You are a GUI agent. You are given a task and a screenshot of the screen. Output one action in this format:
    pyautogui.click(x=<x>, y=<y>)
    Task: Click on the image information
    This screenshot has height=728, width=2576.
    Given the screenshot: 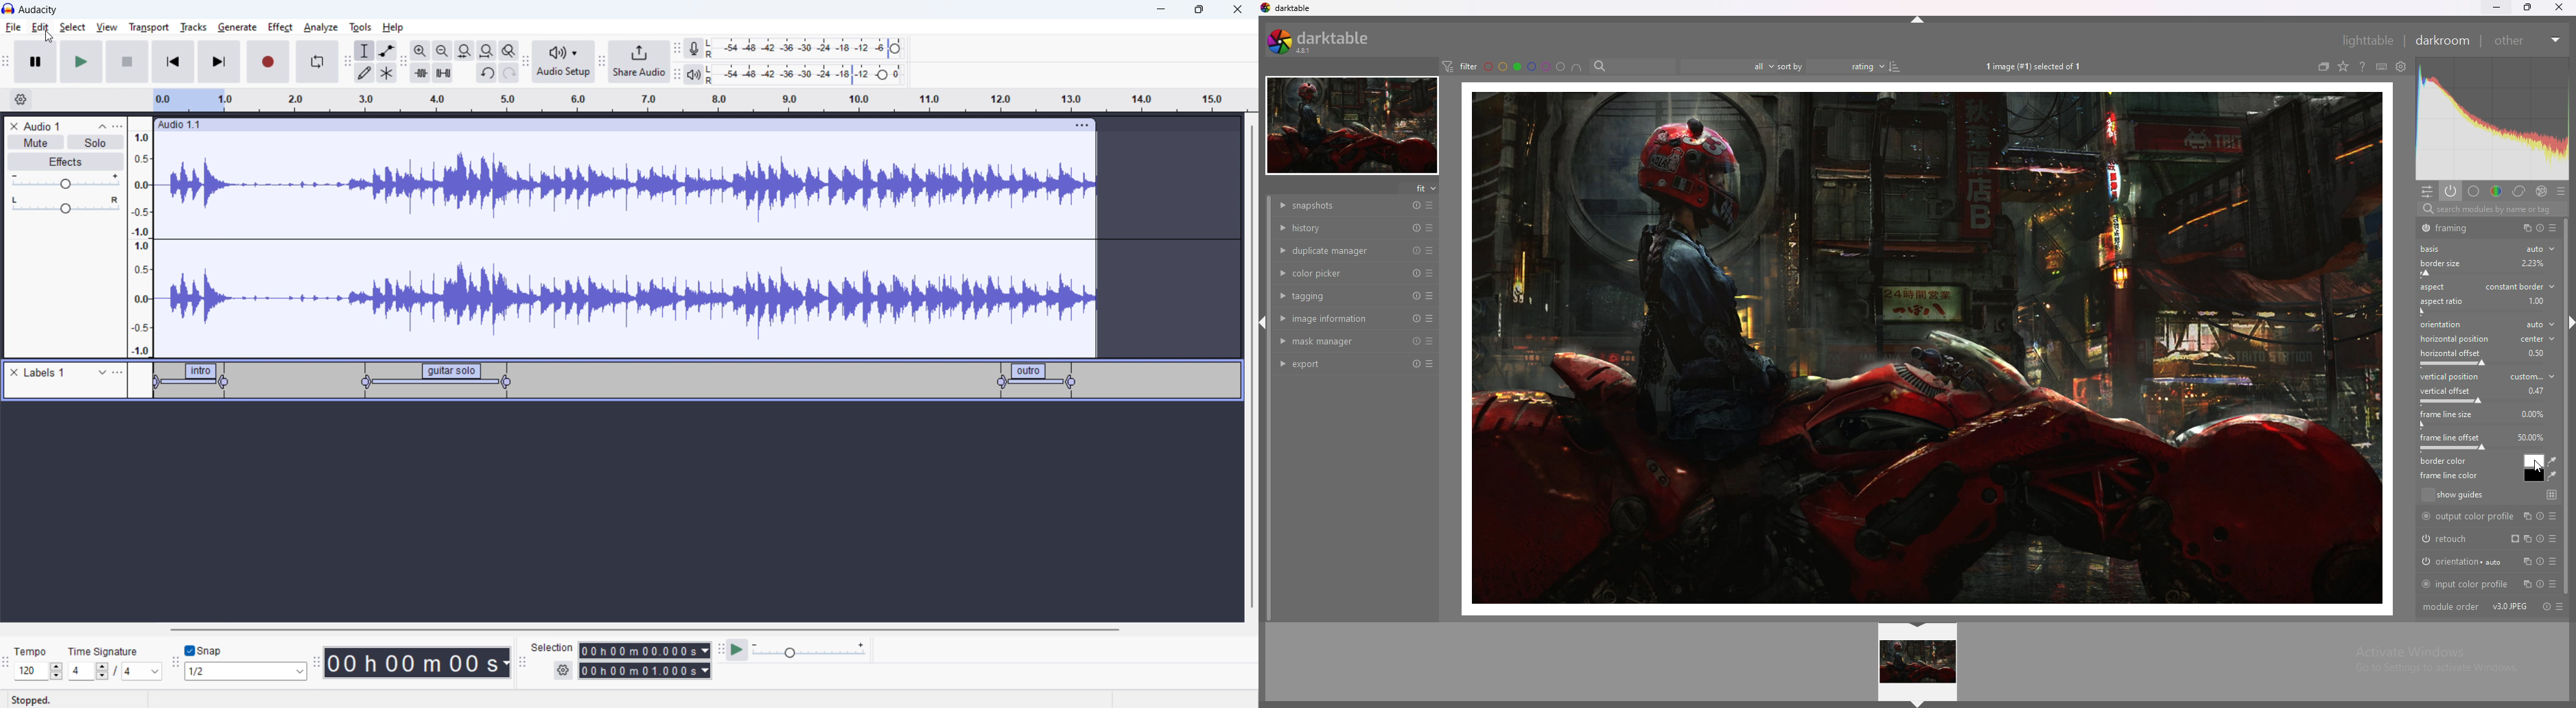 What is the action you would take?
    pyautogui.click(x=1340, y=318)
    